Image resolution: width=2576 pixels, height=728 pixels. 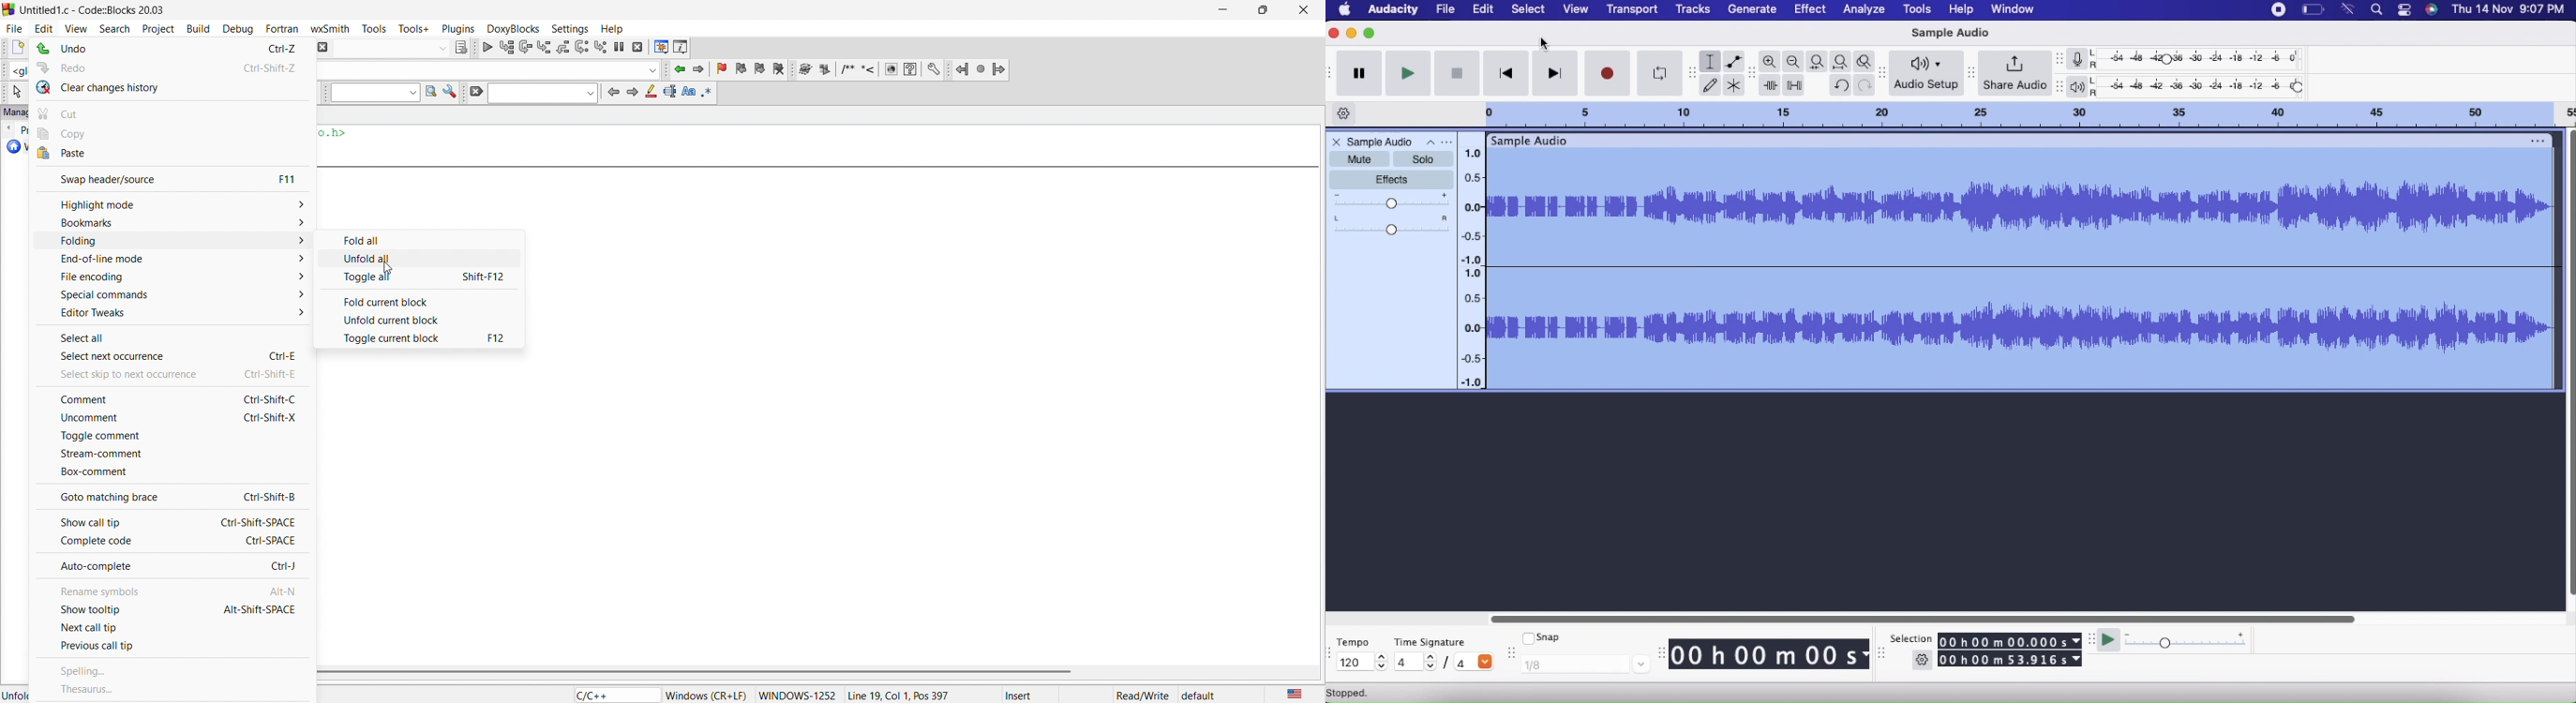 I want to click on Undo, so click(x=1842, y=84).